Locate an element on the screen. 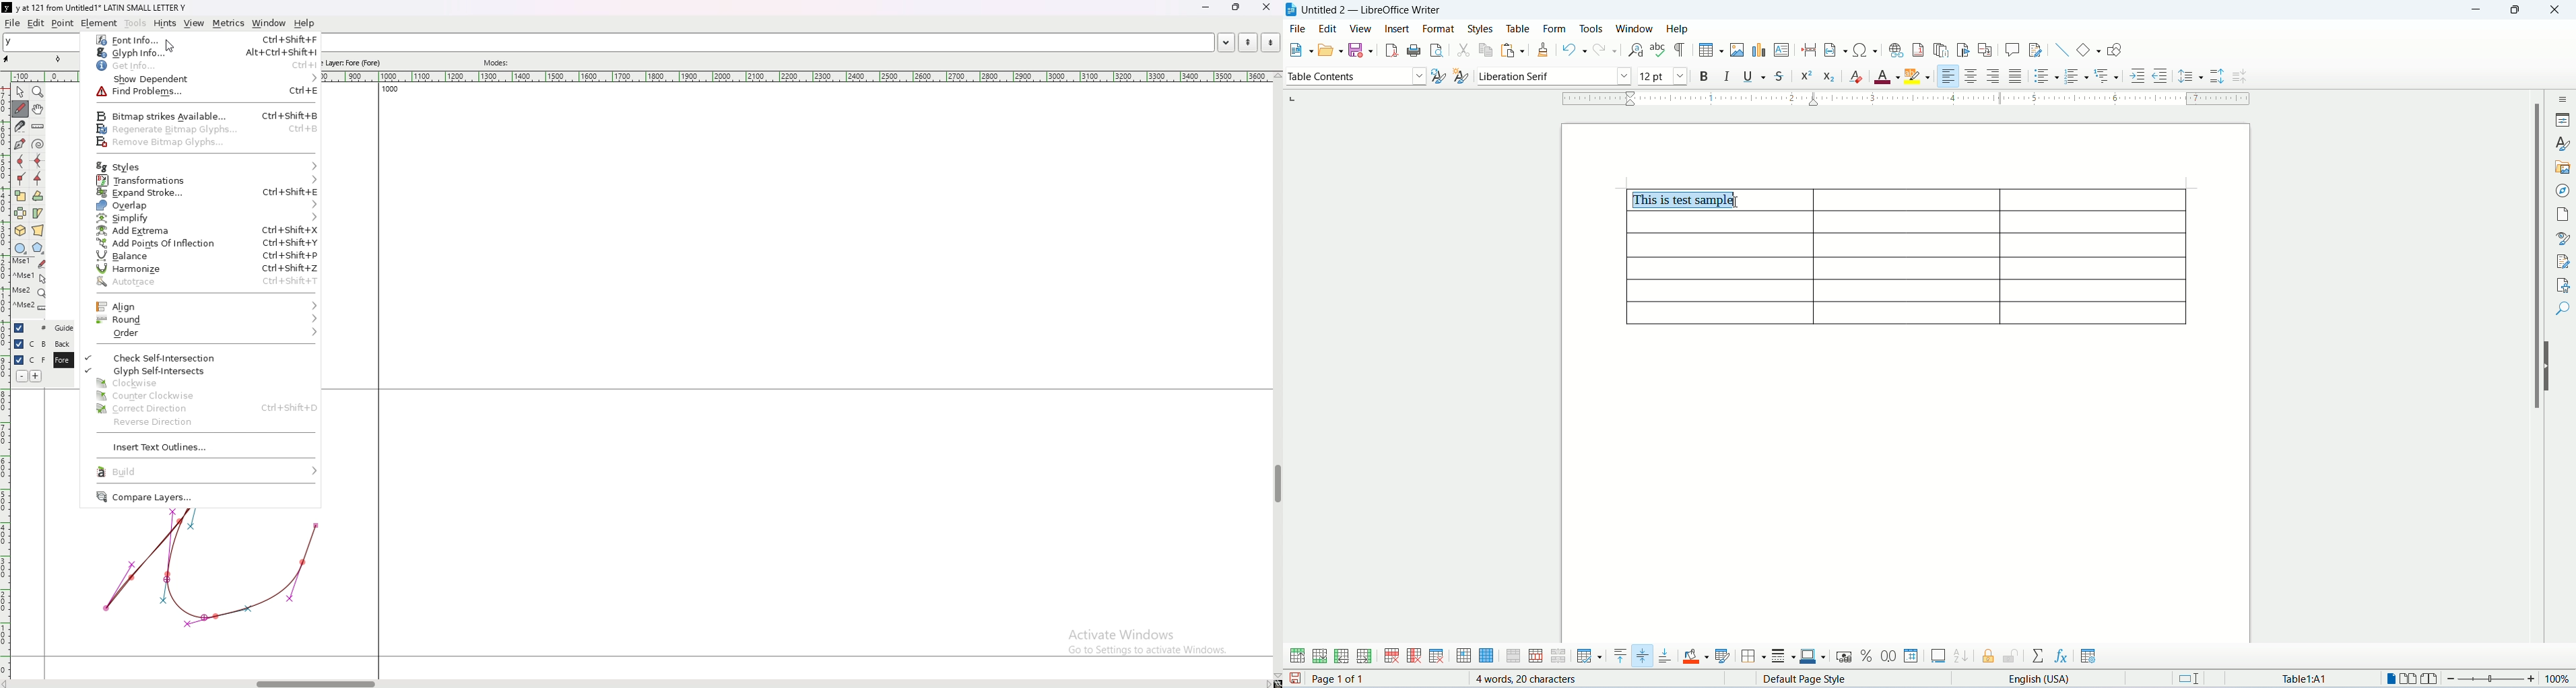 The image size is (2576, 700). insert field is located at coordinates (1835, 49).